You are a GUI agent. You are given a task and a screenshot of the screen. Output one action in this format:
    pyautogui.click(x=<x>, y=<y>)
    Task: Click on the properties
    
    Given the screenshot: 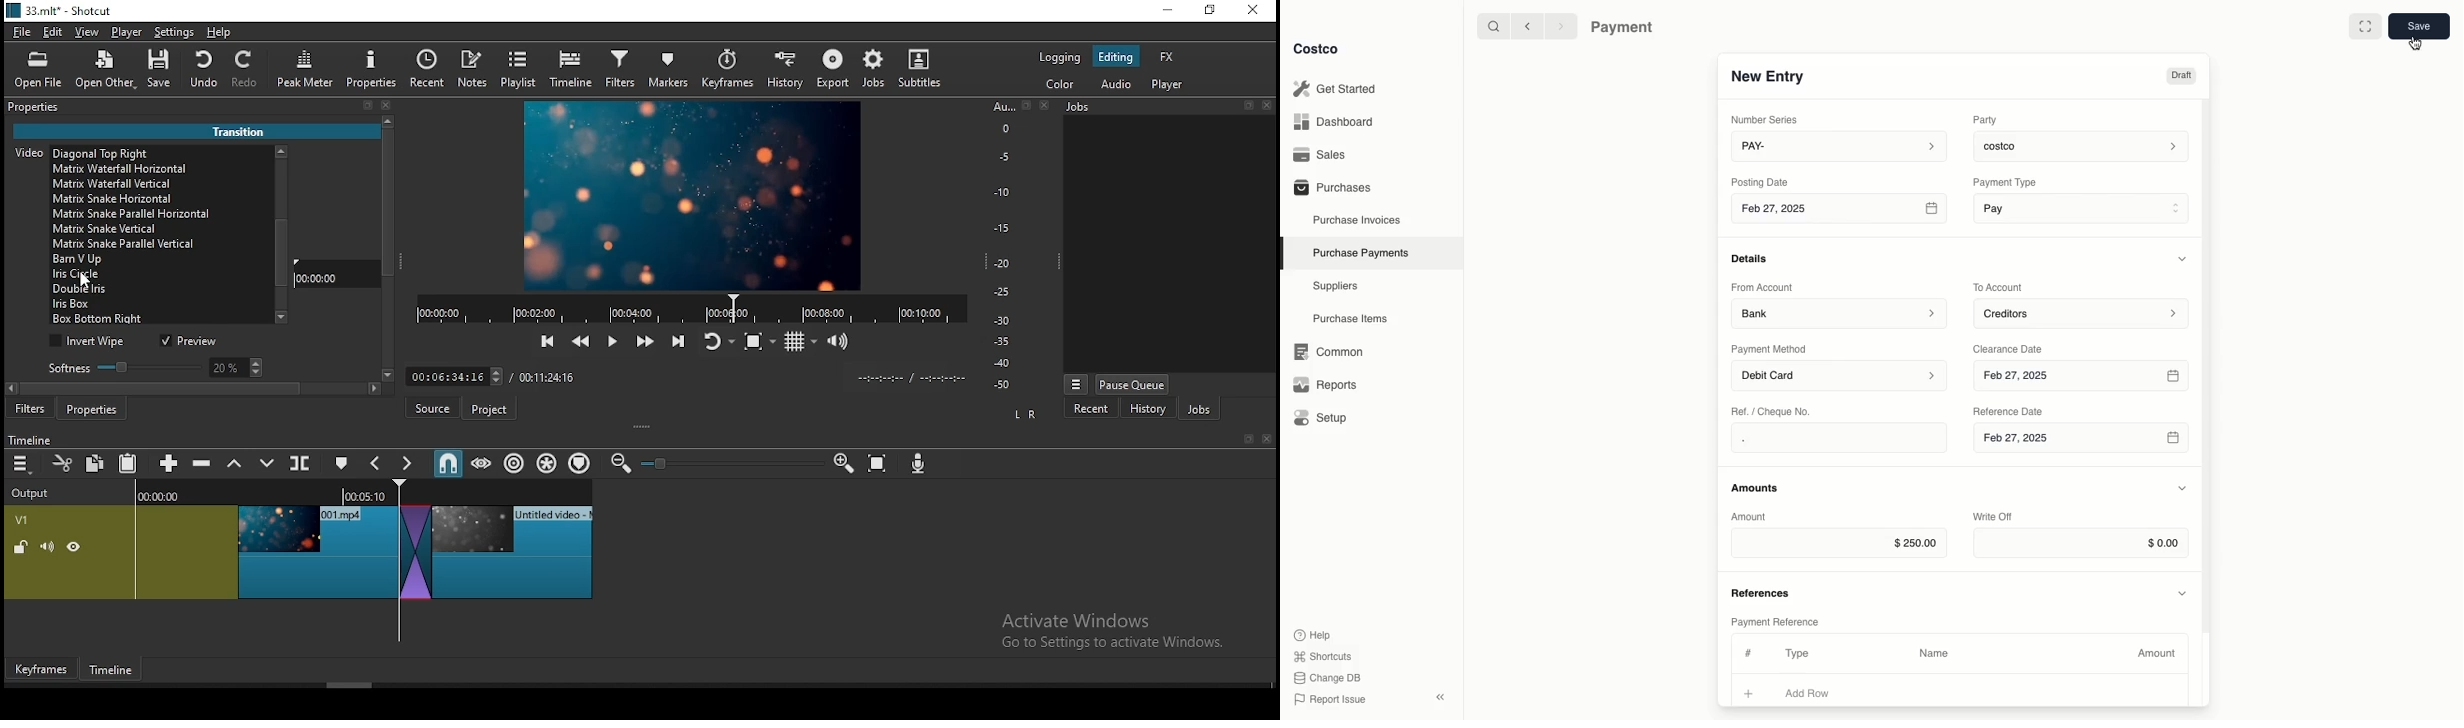 What is the action you would take?
    pyautogui.click(x=371, y=69)
    